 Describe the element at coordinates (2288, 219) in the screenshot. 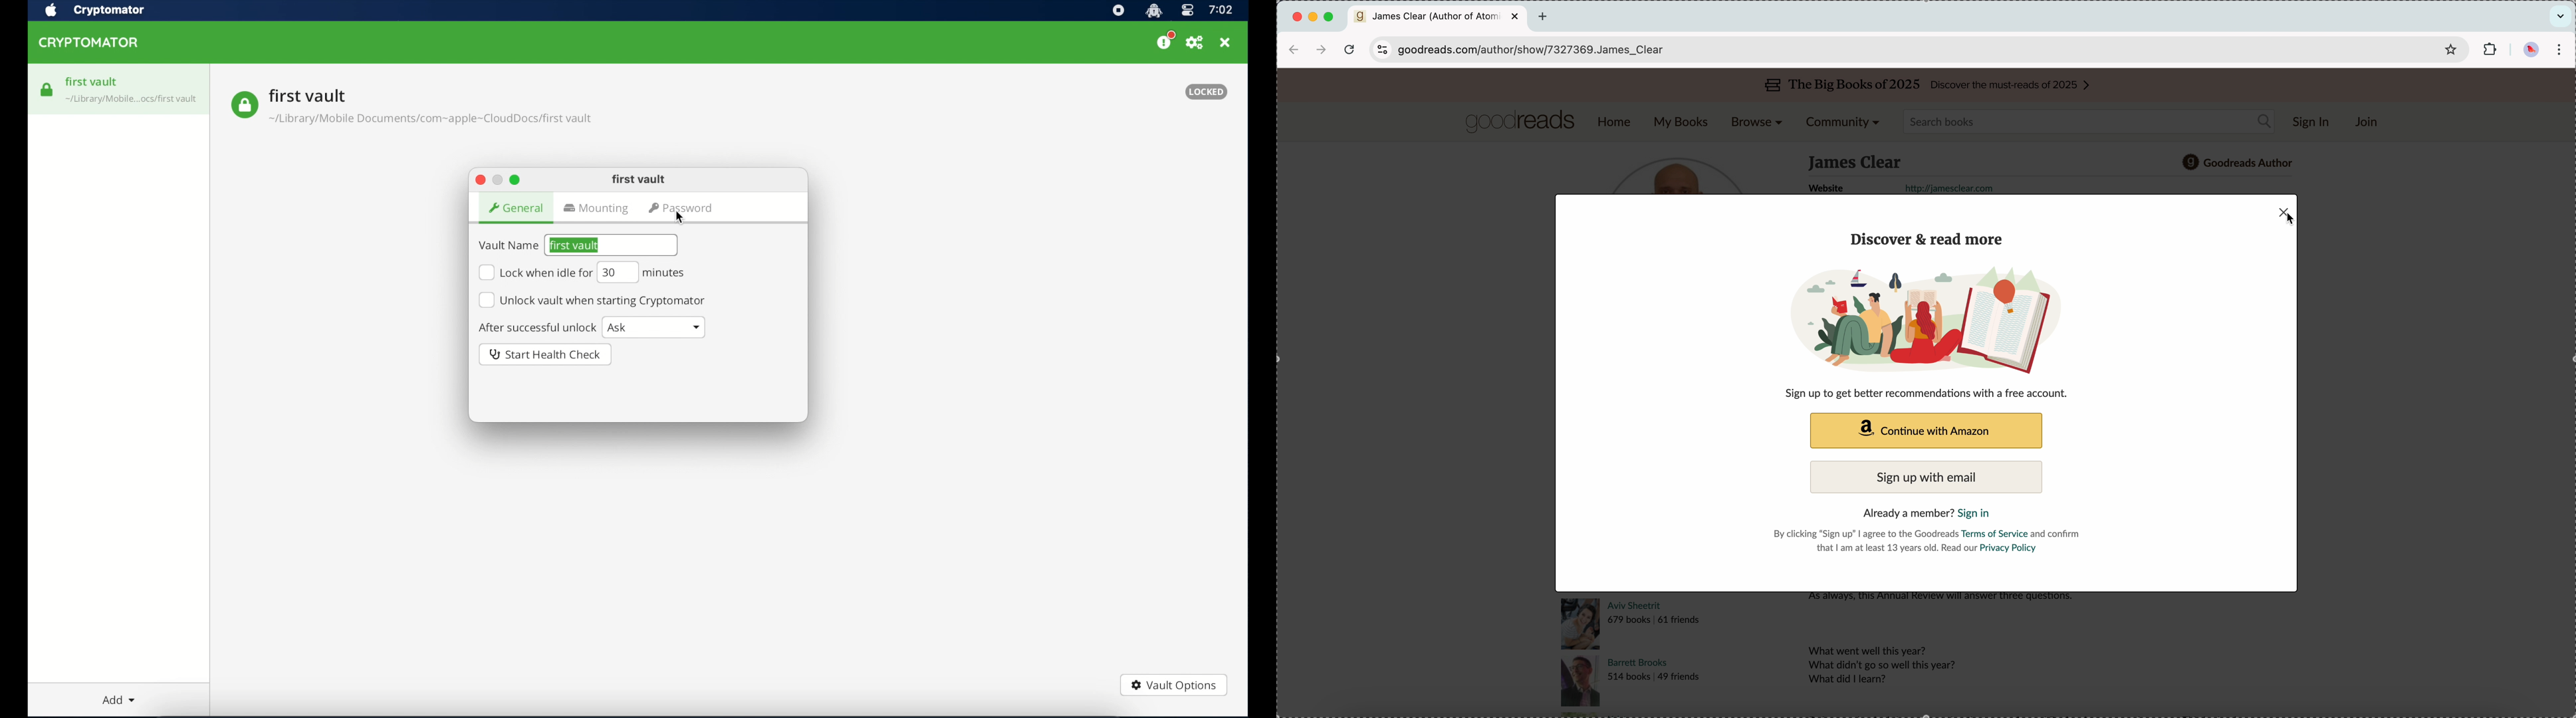

I see `cursor` at that location.